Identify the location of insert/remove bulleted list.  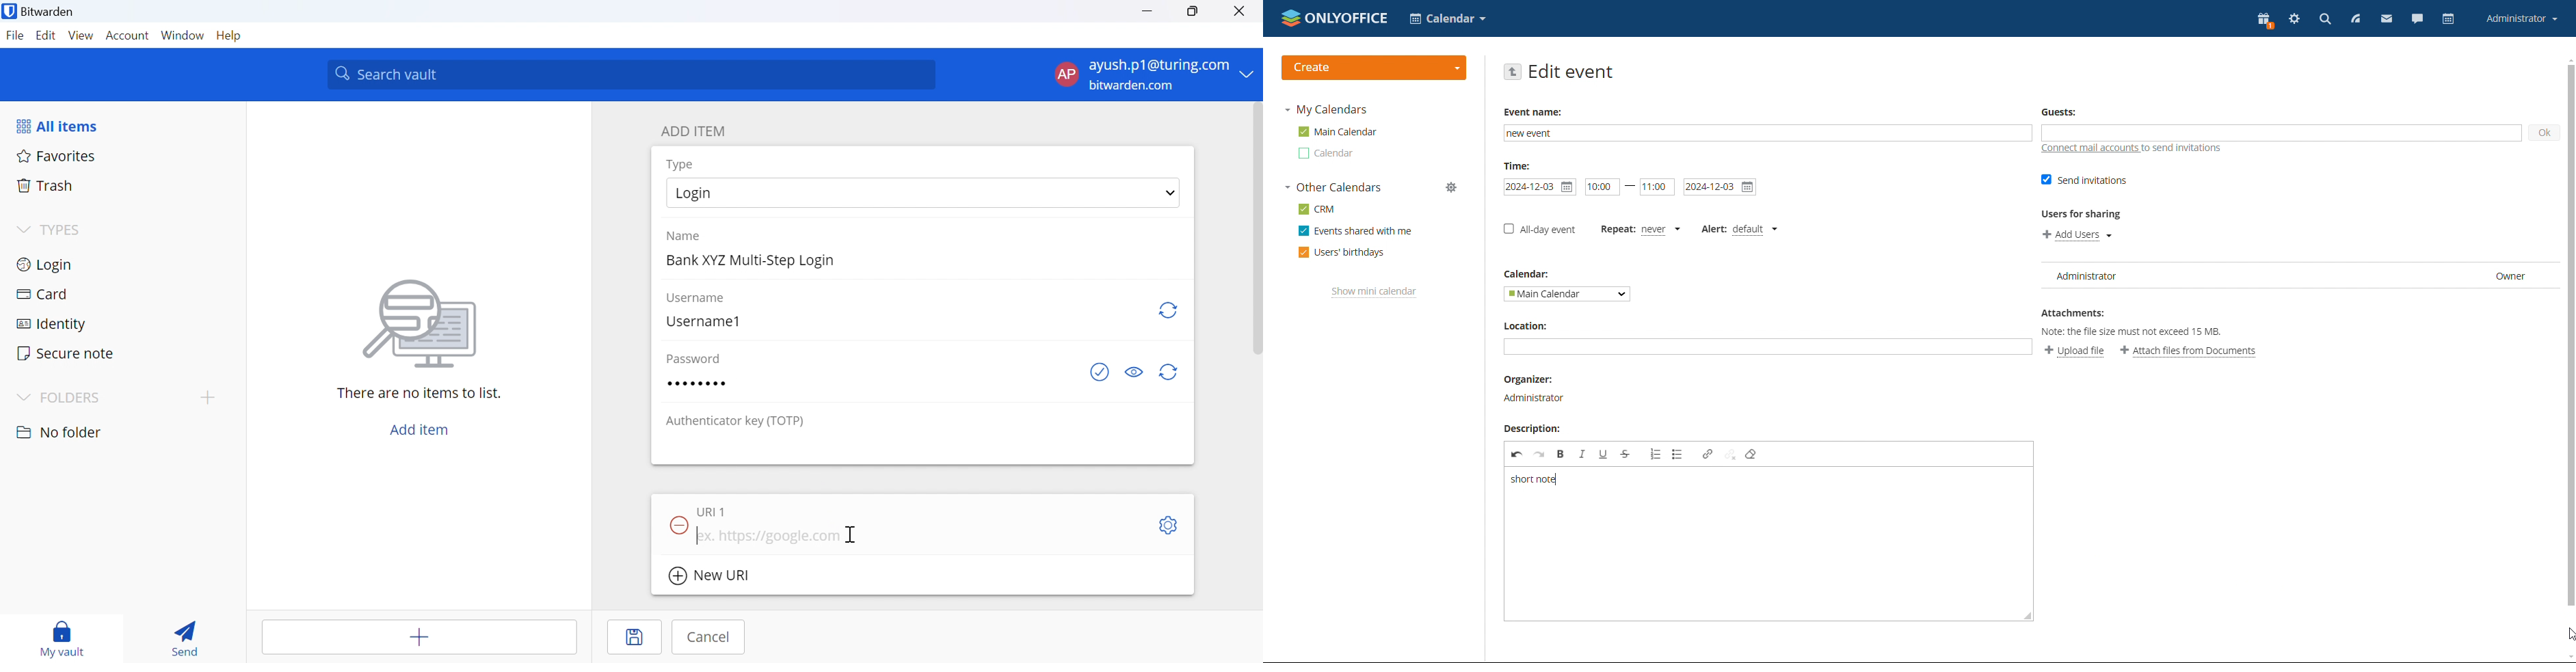
(1656, 454).